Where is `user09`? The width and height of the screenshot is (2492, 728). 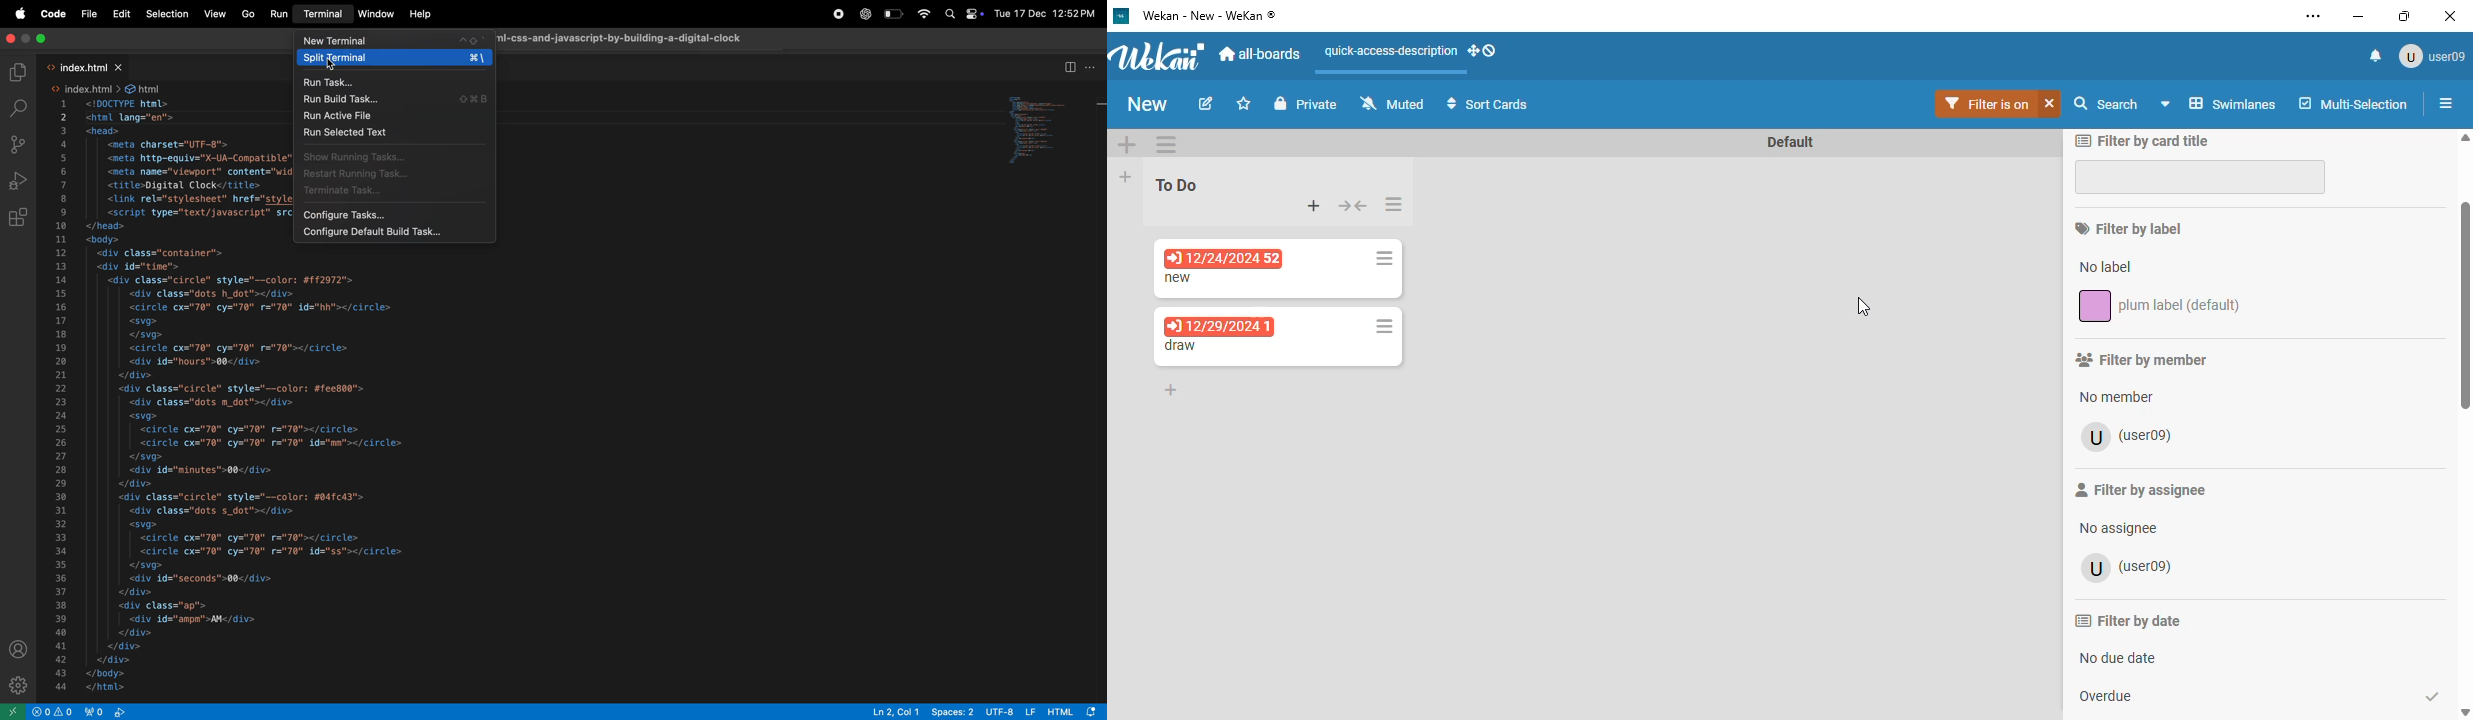
user09 is located at coordinates (2129, 567).